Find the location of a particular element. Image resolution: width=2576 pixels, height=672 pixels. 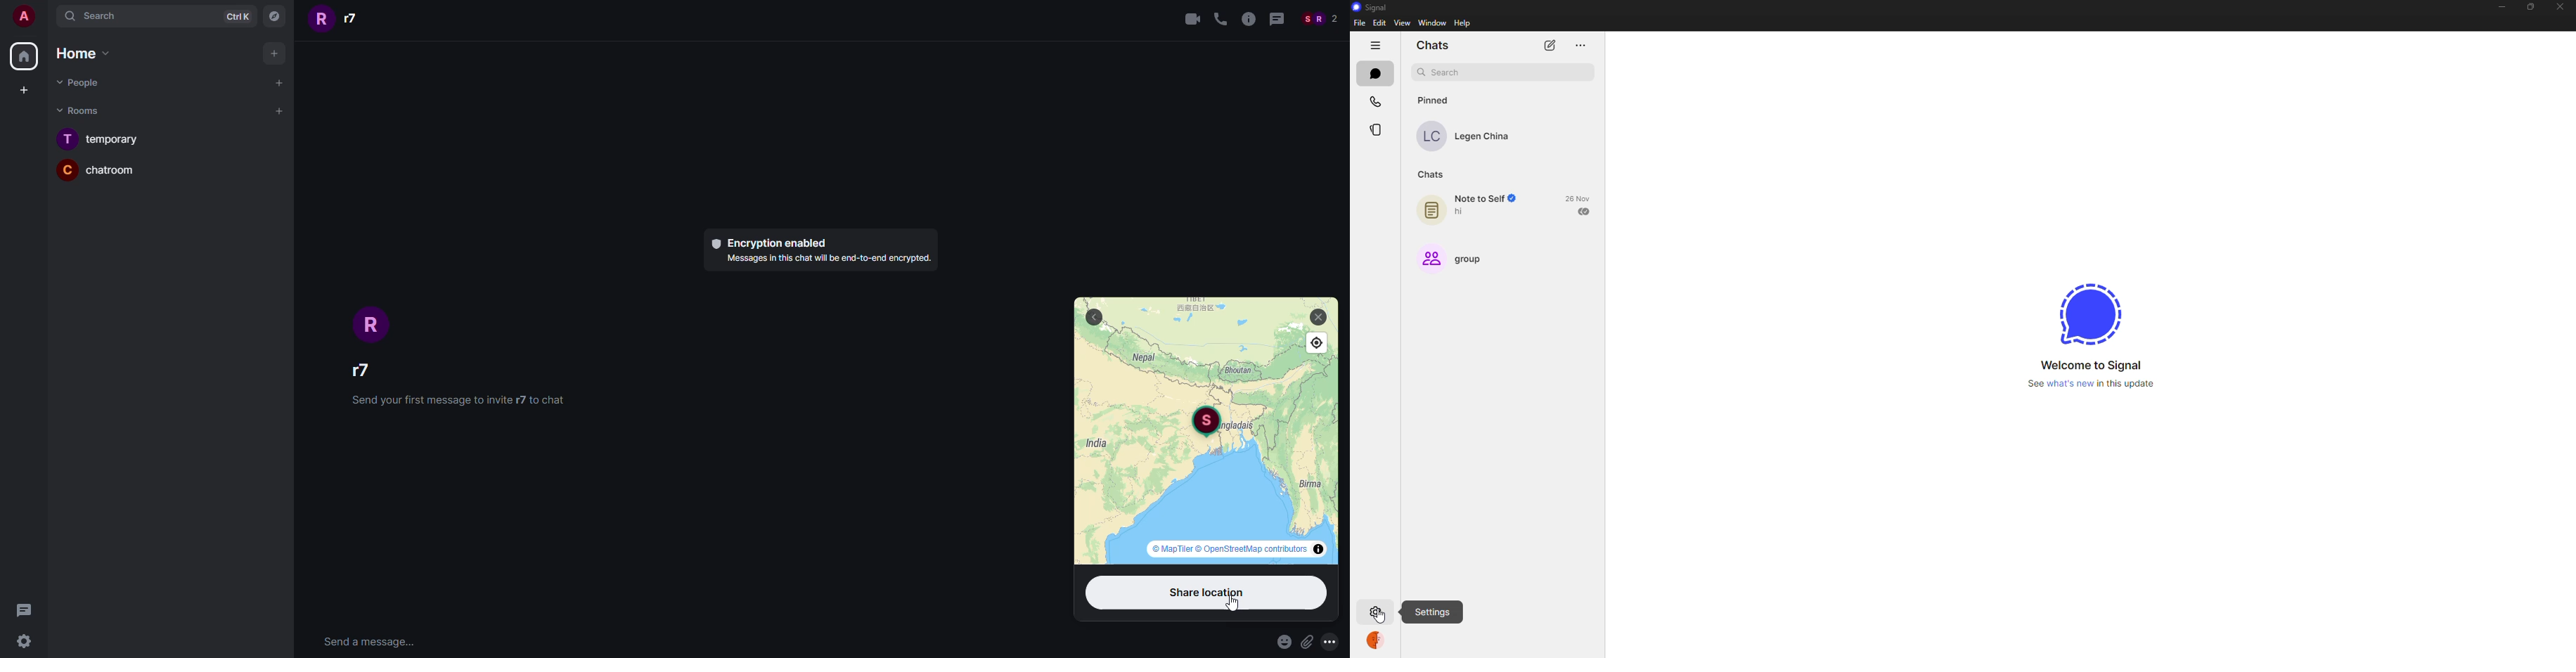

view is located at coordinates (1401, 23).